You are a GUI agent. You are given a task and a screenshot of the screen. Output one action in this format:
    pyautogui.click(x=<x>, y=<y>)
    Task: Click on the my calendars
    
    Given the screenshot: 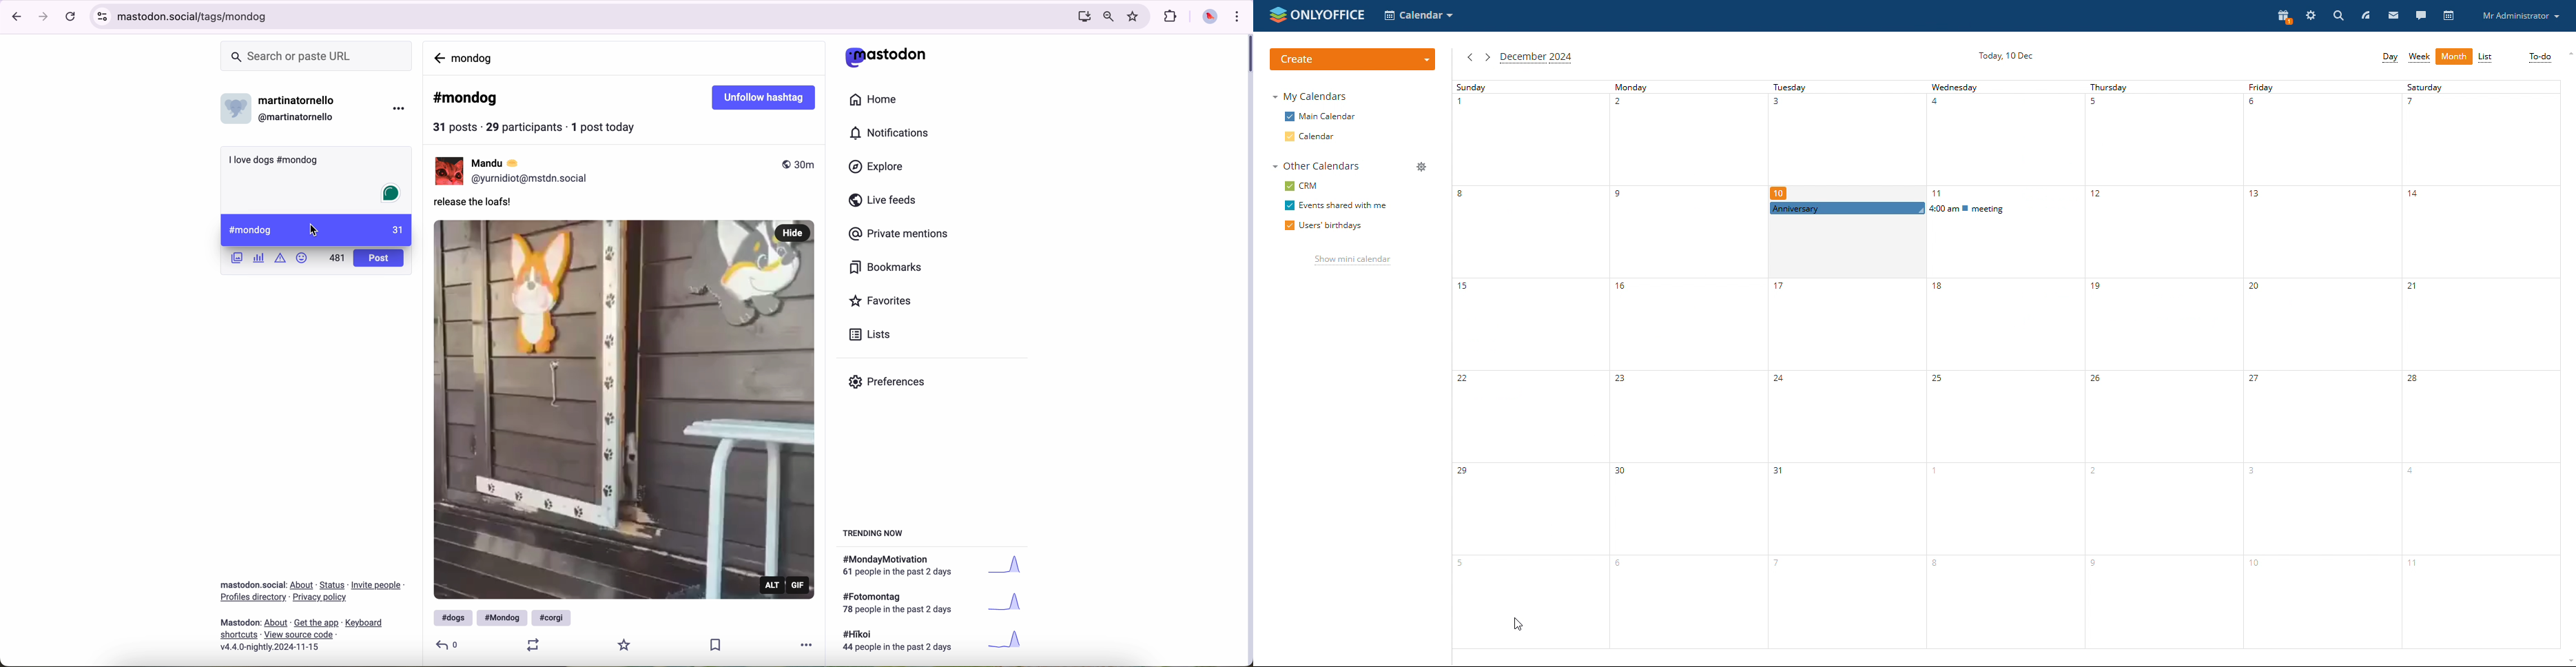 What is the action you would take?
    pyautogui.click(x=1311, y=97)
    